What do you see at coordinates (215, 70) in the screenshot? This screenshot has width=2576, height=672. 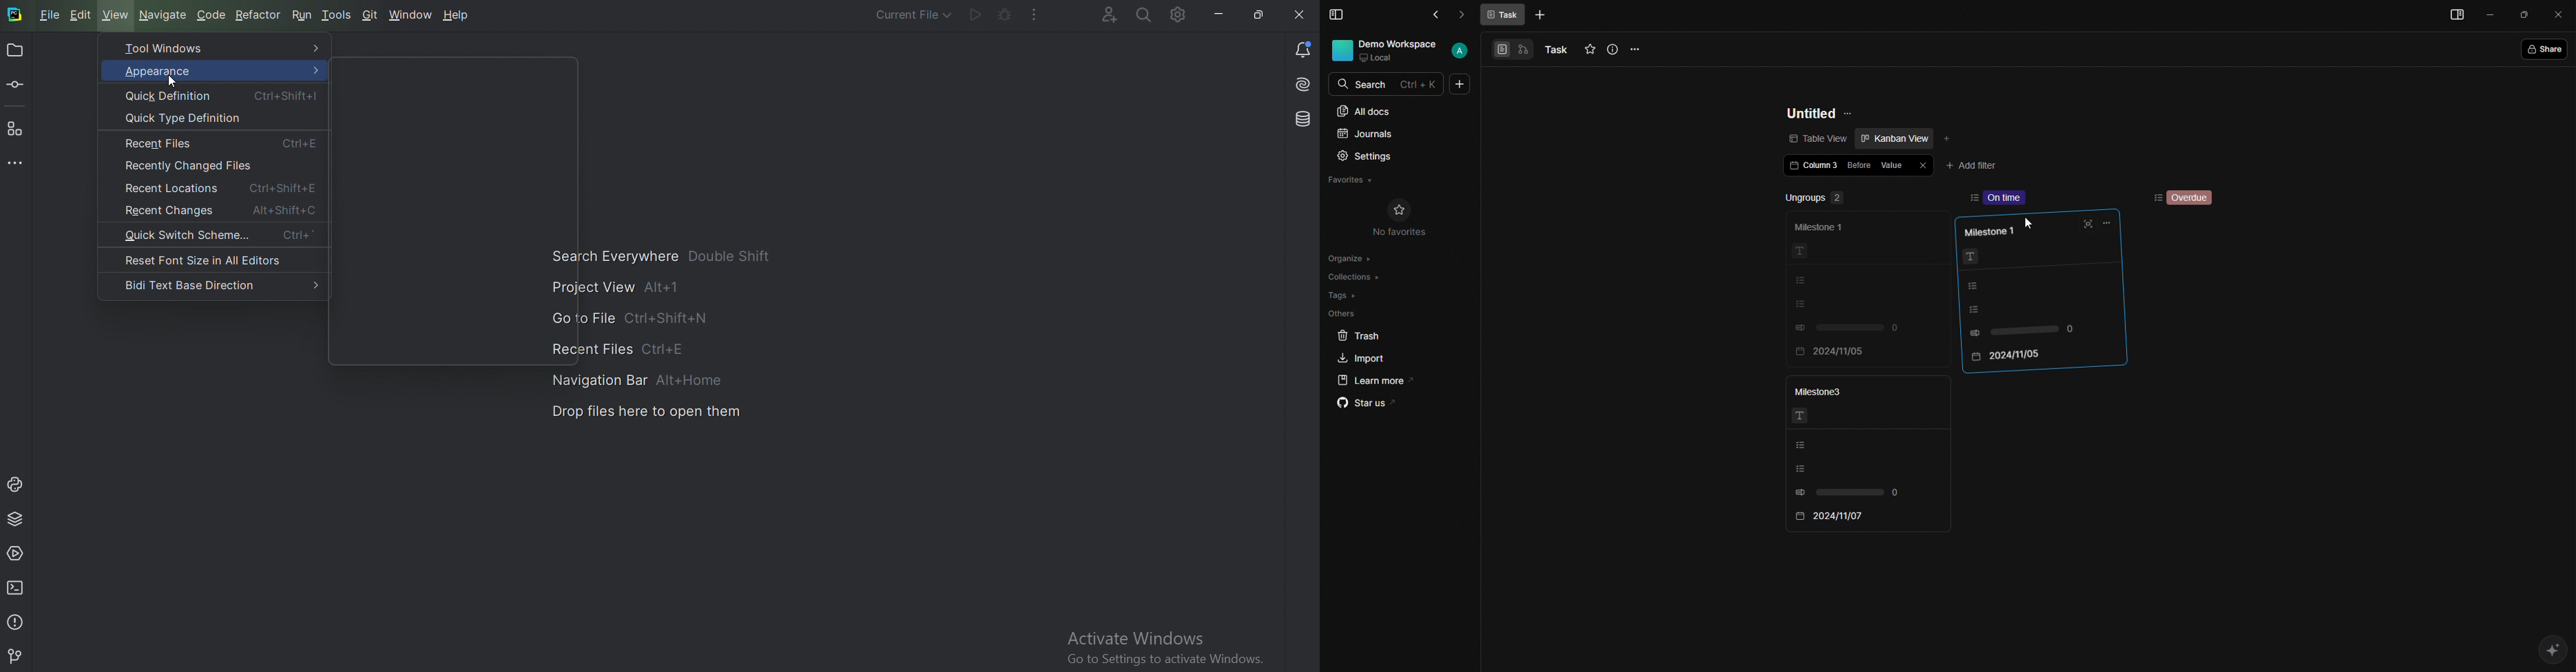 I see `Appearance` at bounding box center [215, 70].